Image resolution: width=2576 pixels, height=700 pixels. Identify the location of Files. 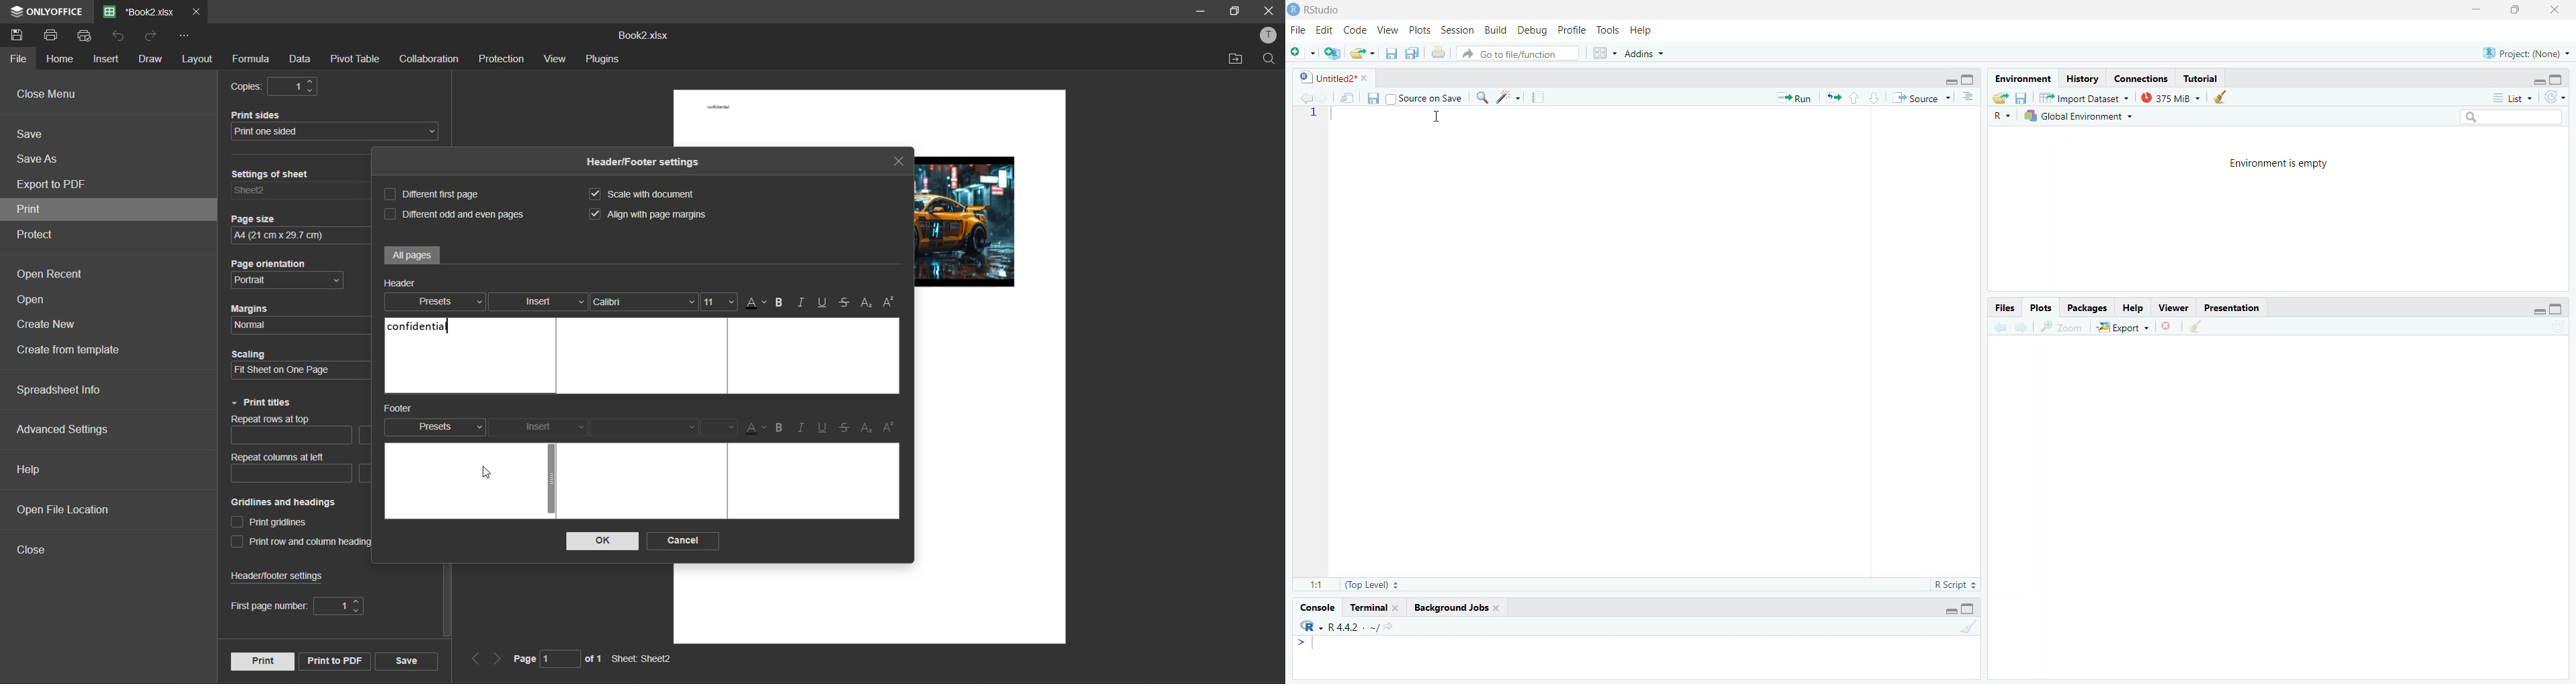
(2003, 306).